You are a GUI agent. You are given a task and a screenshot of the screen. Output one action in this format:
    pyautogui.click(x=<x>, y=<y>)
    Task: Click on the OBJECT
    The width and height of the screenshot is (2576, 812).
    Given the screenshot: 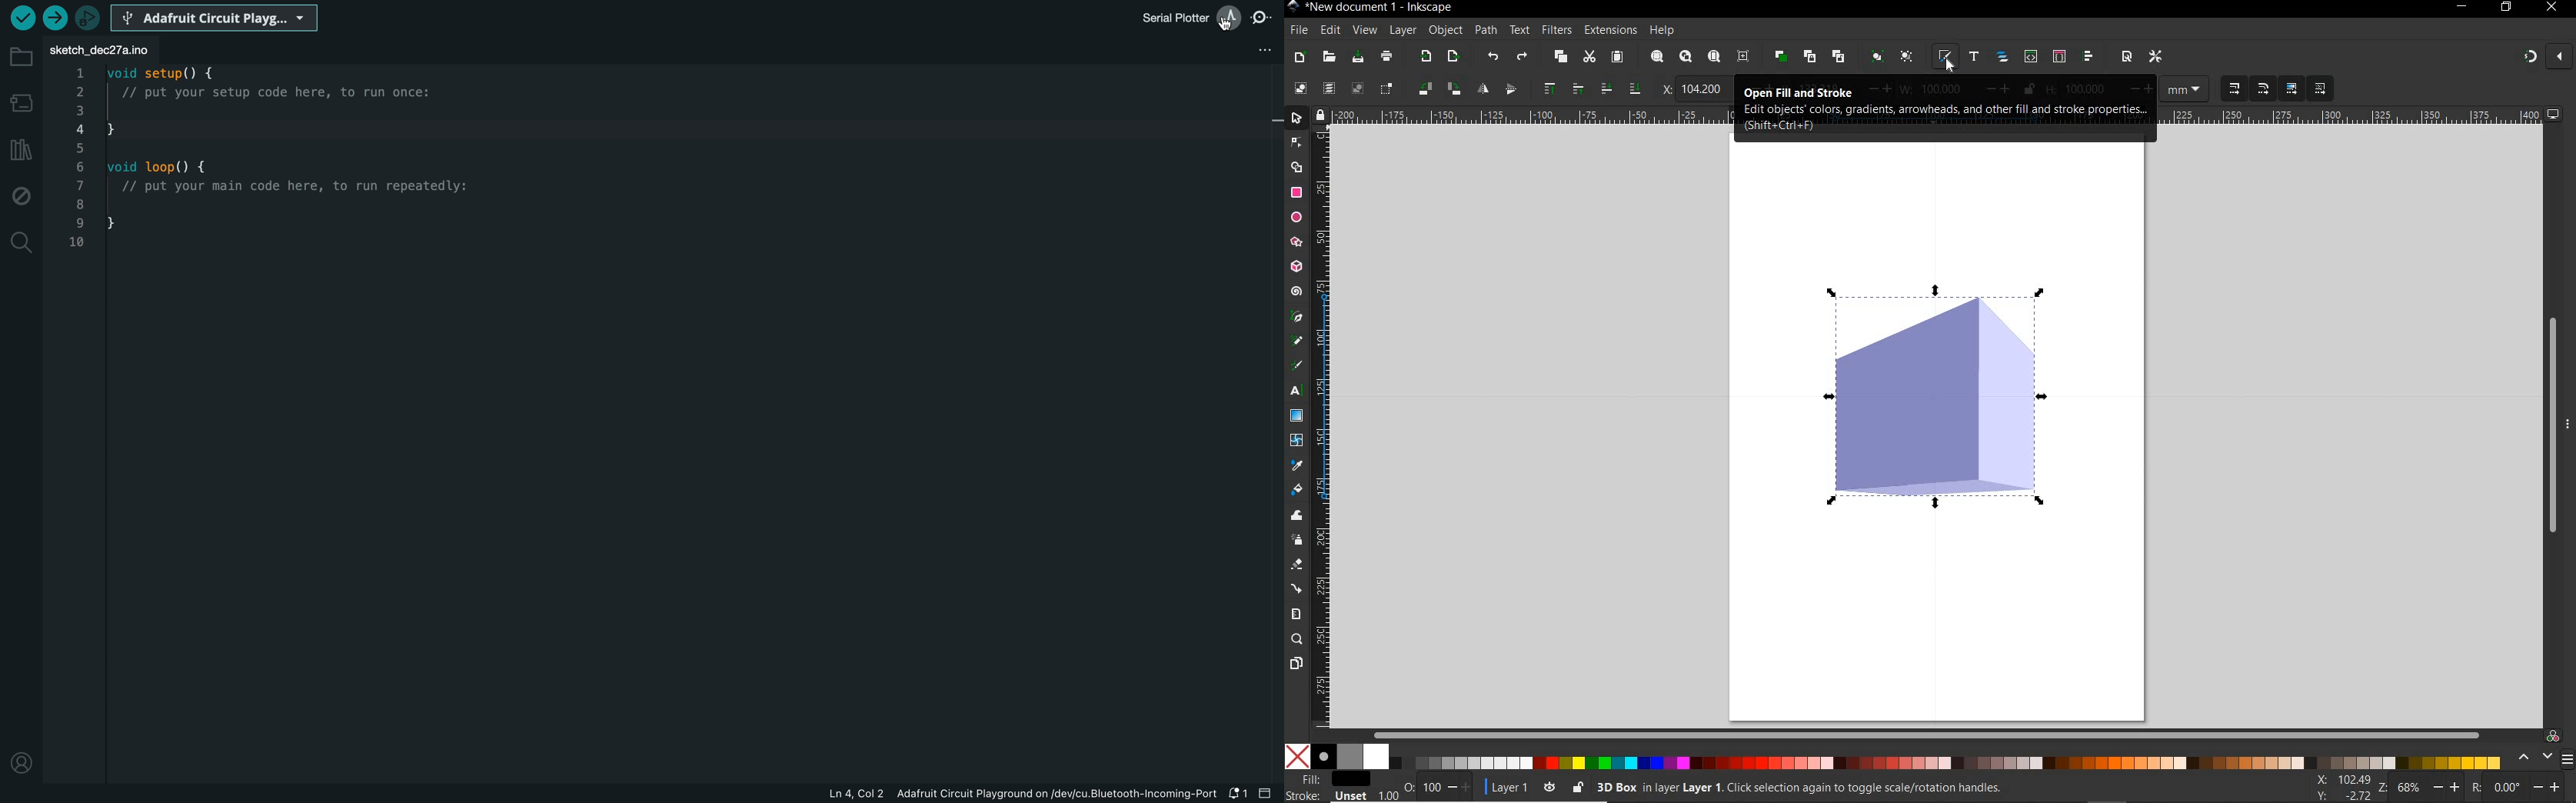 What is the action you would take?
    pyautogui.click(x=1447, y=31)
    